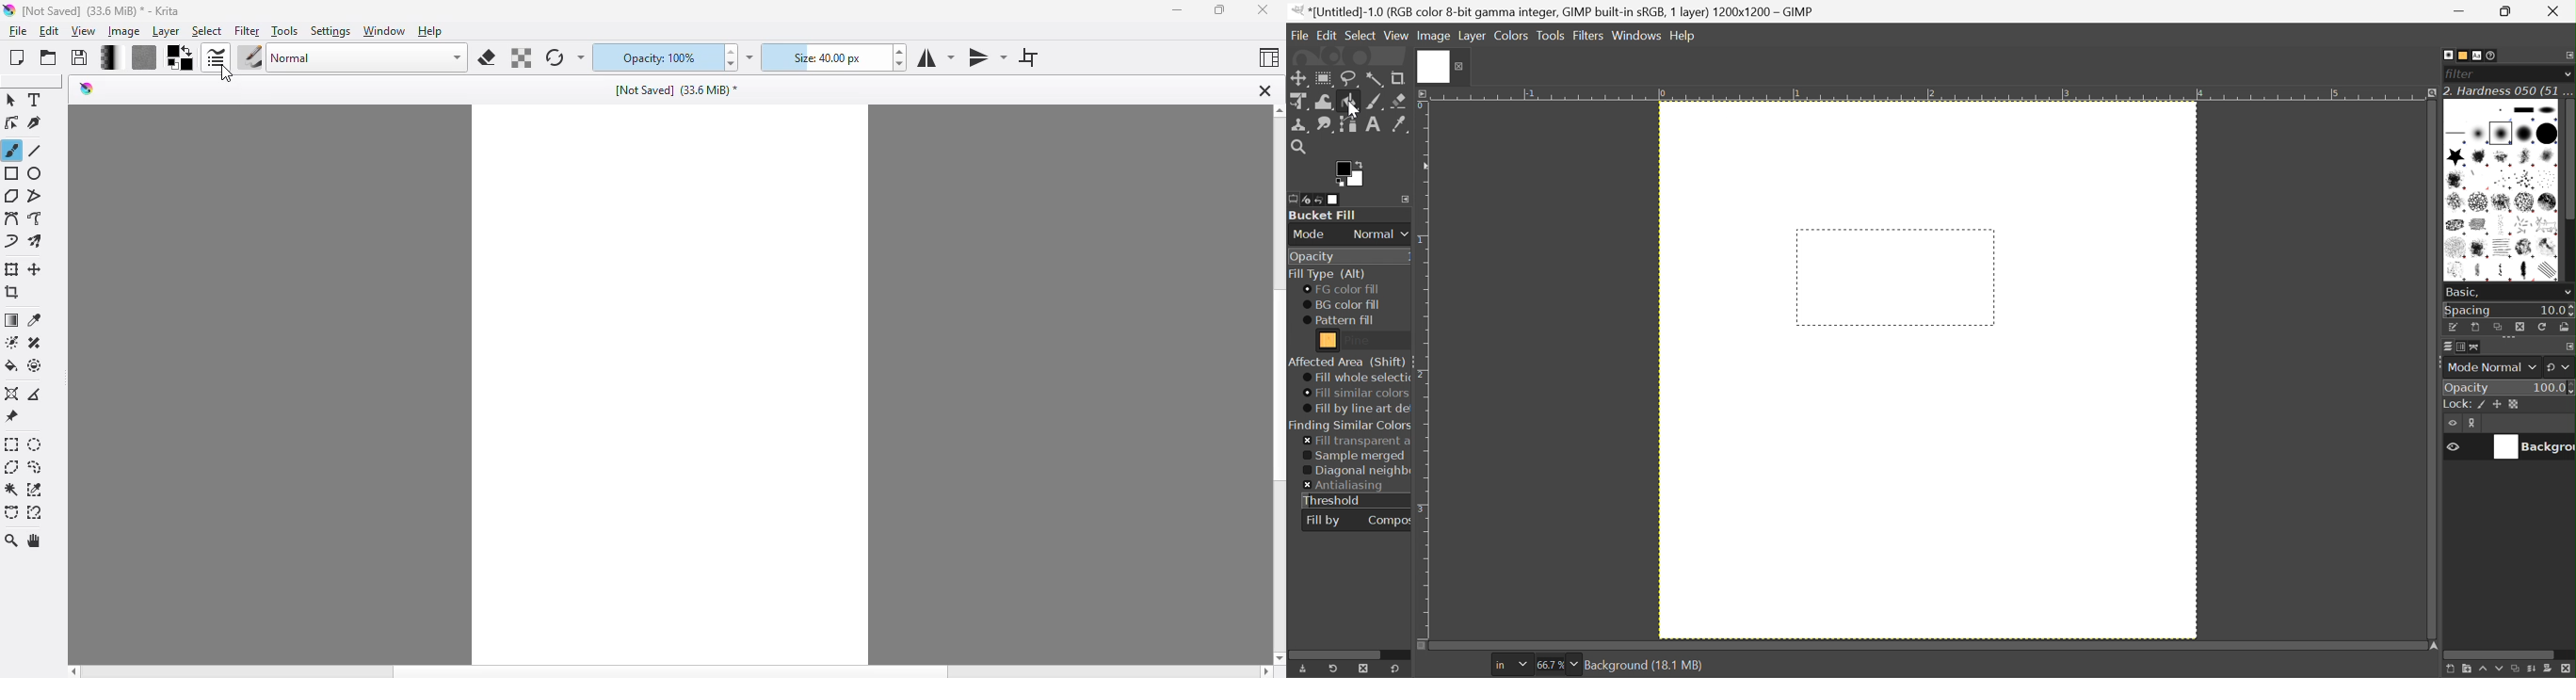  What do you see at coordinates (2520, 326) in the screenshot?
I see `Delete this brush` at bounding box center [2520, 326].